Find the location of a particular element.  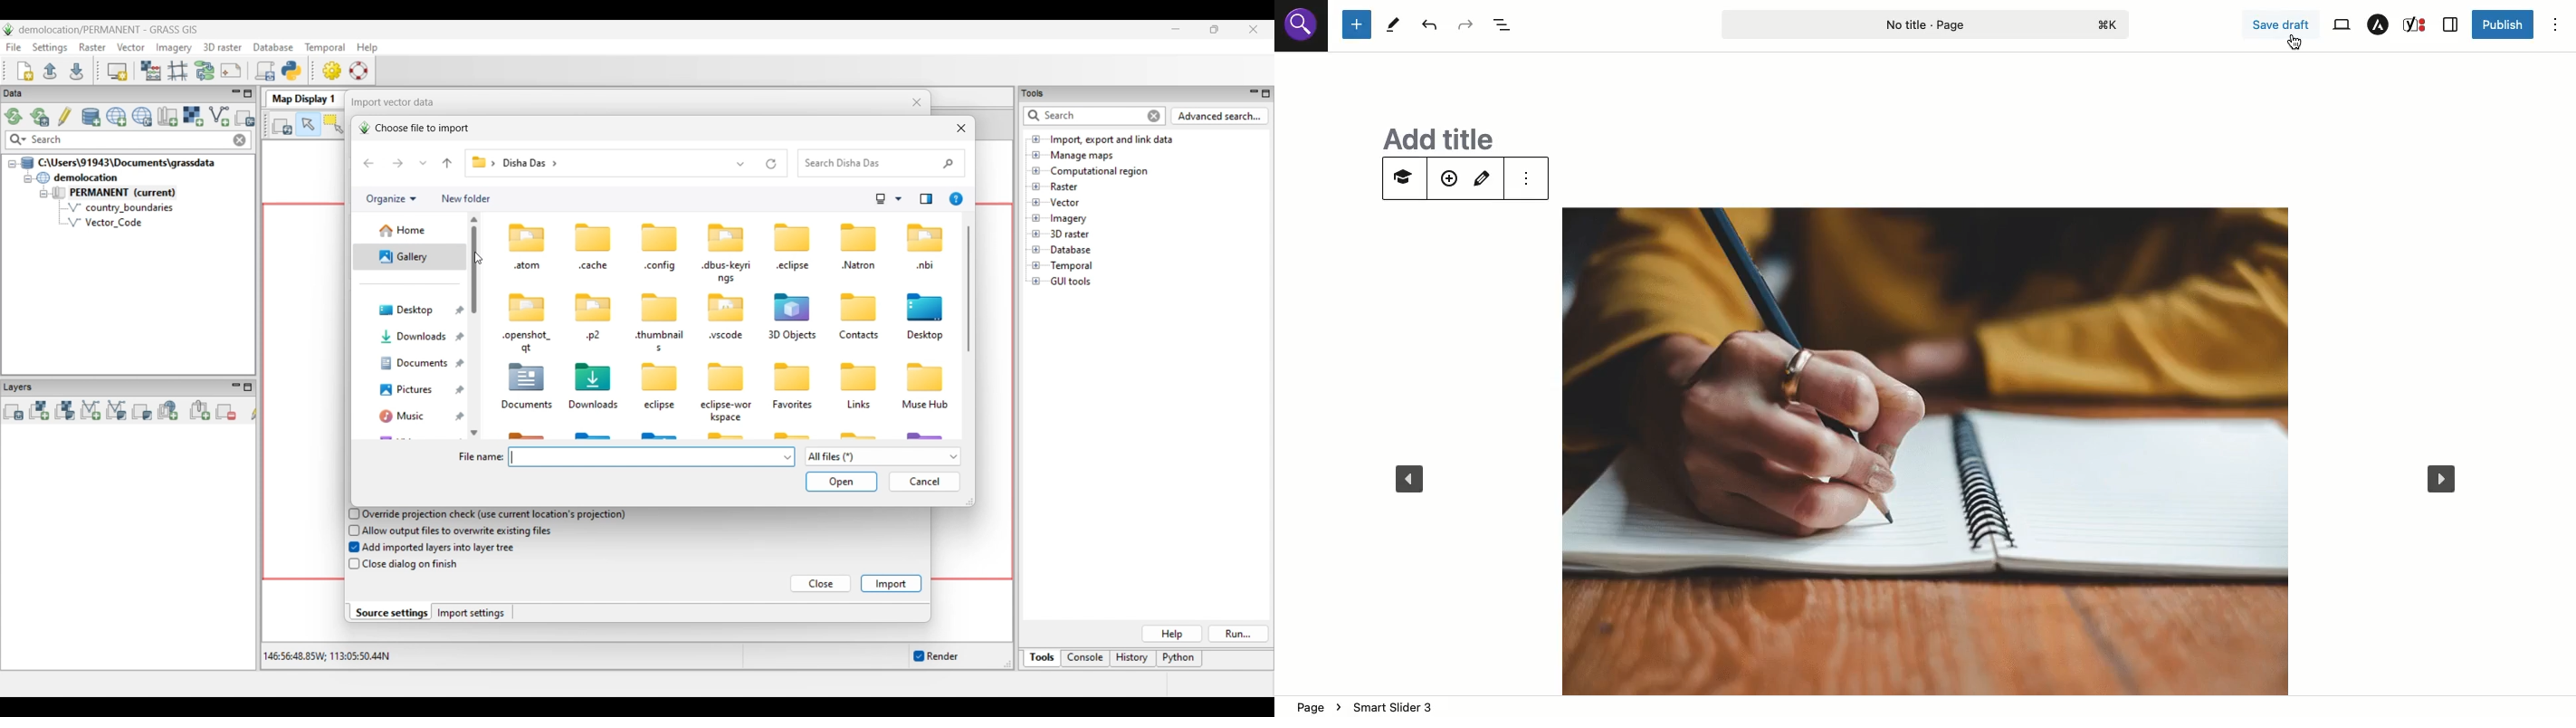

Undo is located at coordinates (1429, 24).